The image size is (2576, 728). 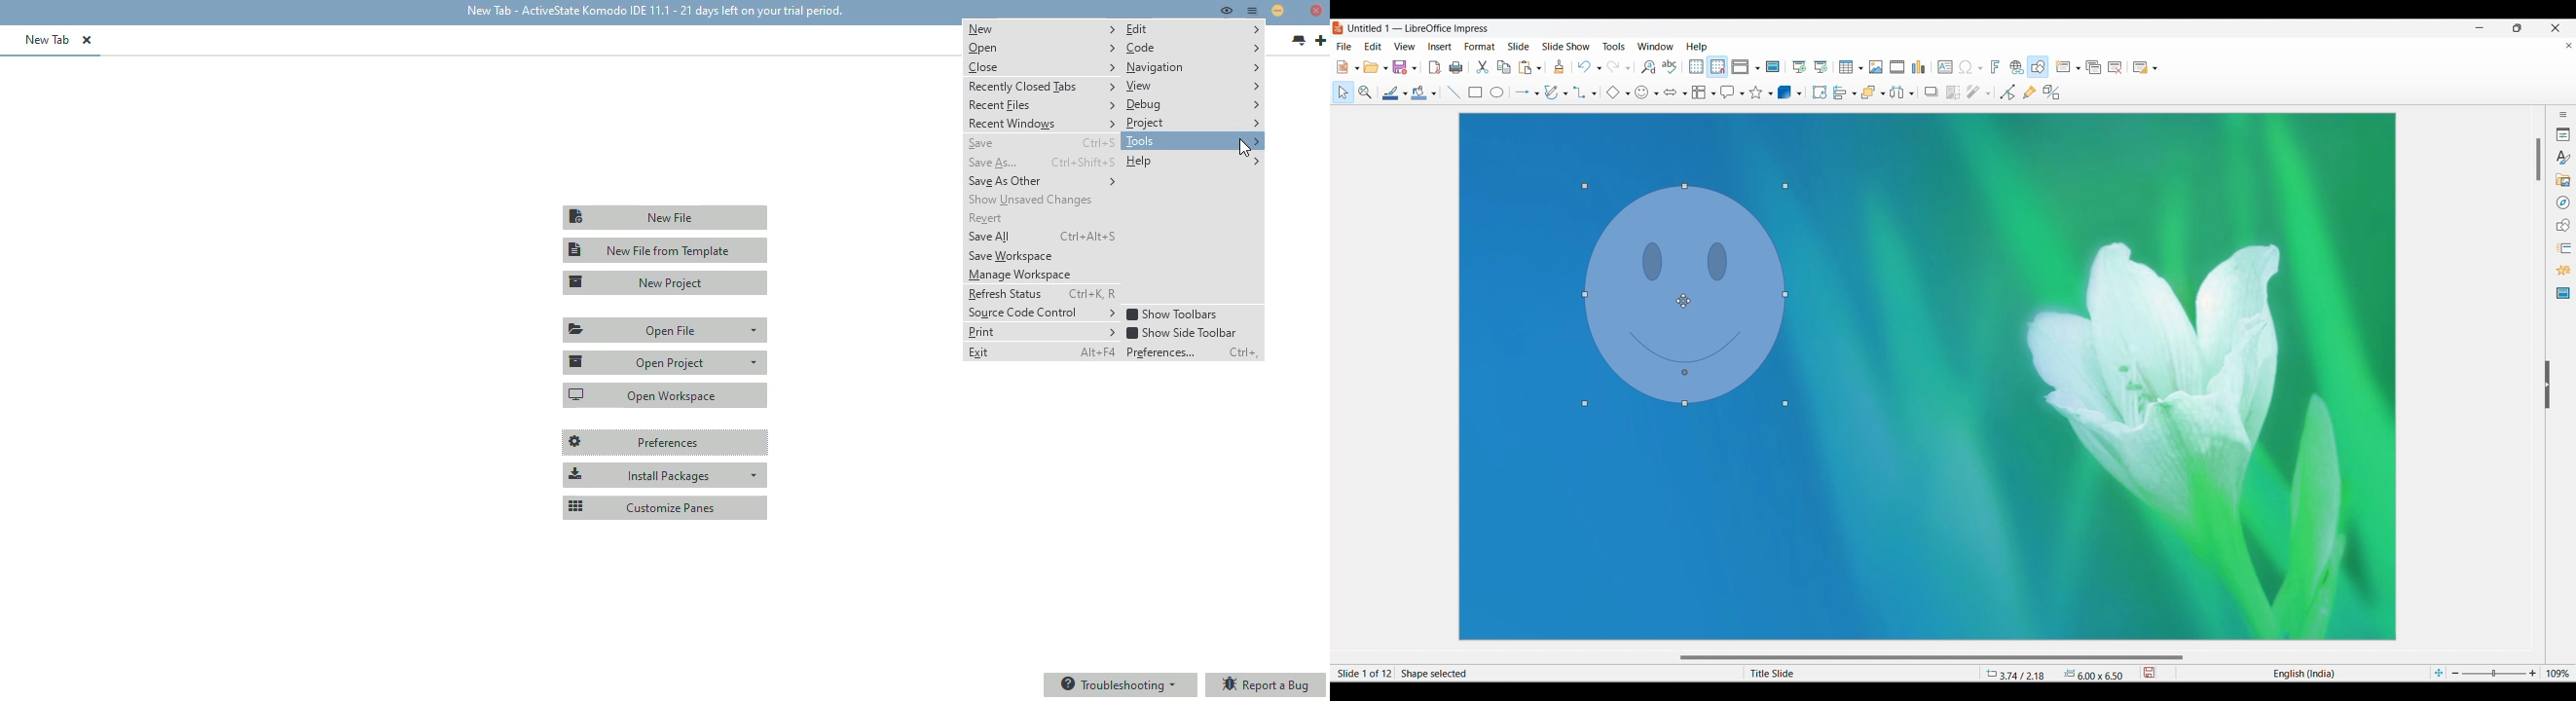 I want to click on Crop image, so click(x=1953, y=92).